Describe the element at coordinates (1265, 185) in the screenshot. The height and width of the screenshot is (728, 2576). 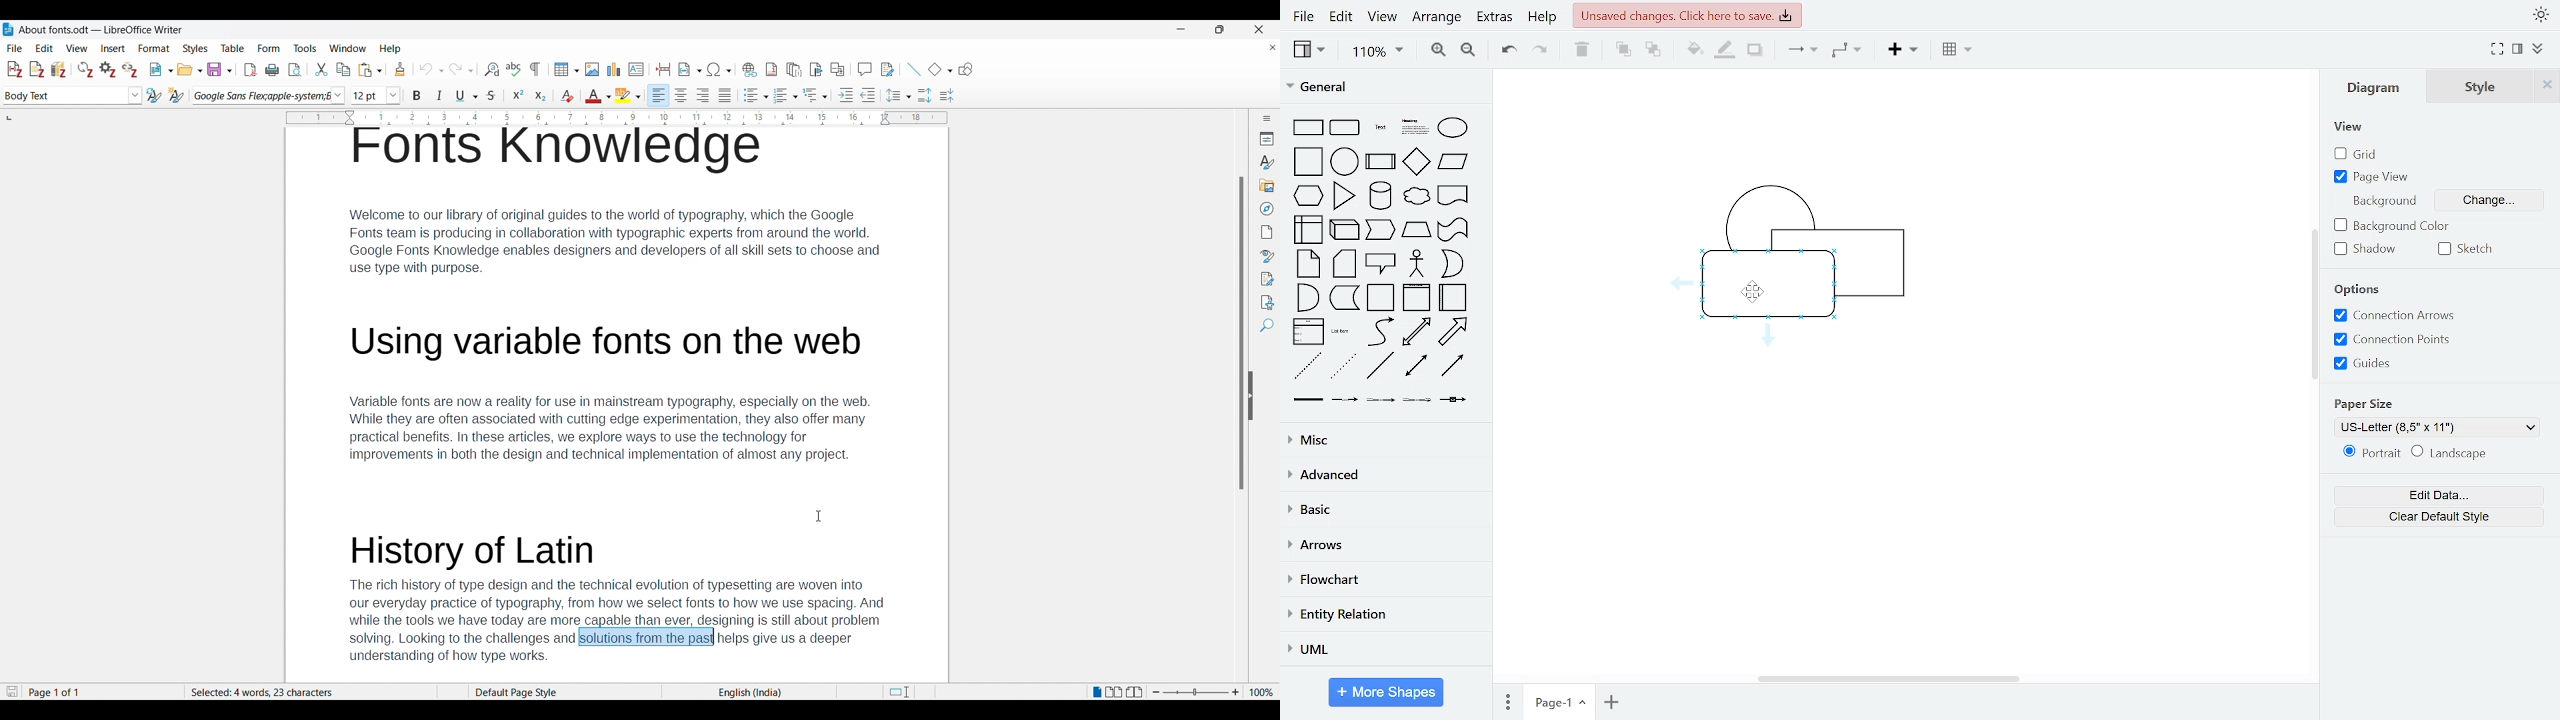
I see `Gallery ` at that location.